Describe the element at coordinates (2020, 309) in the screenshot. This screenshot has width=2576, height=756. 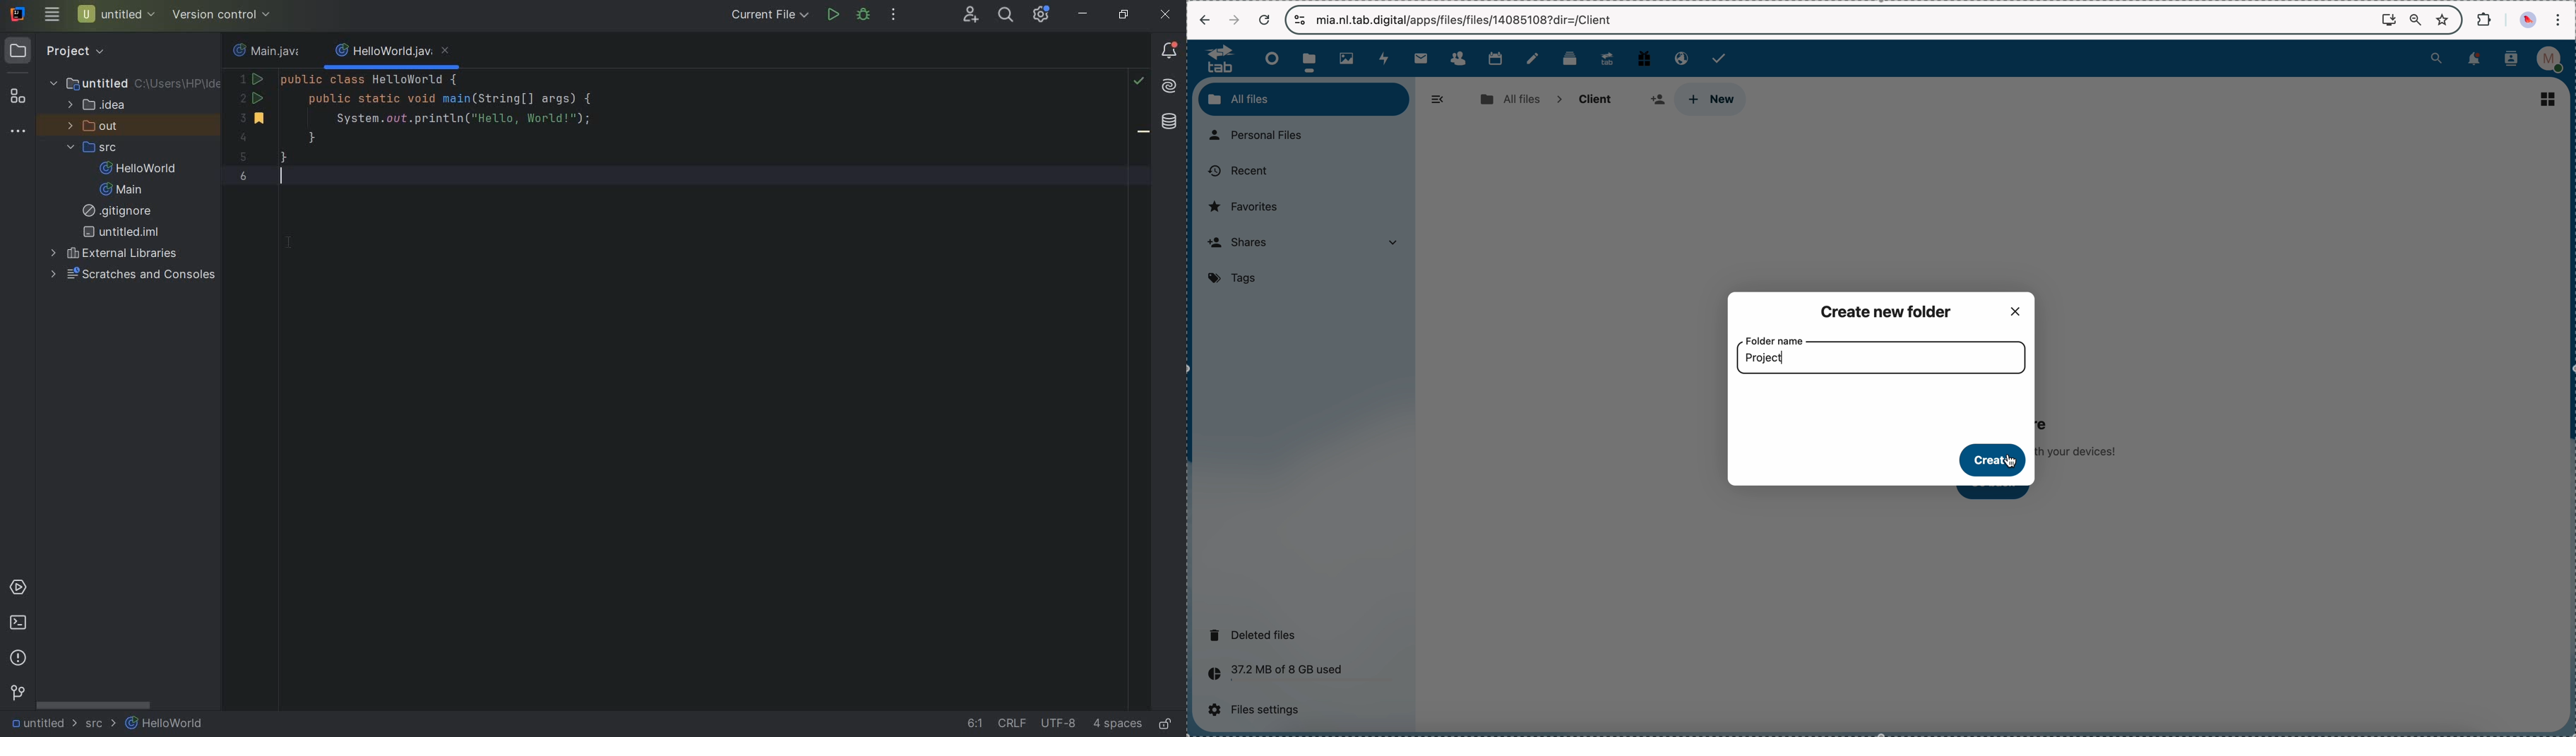
I see `close` at that location.